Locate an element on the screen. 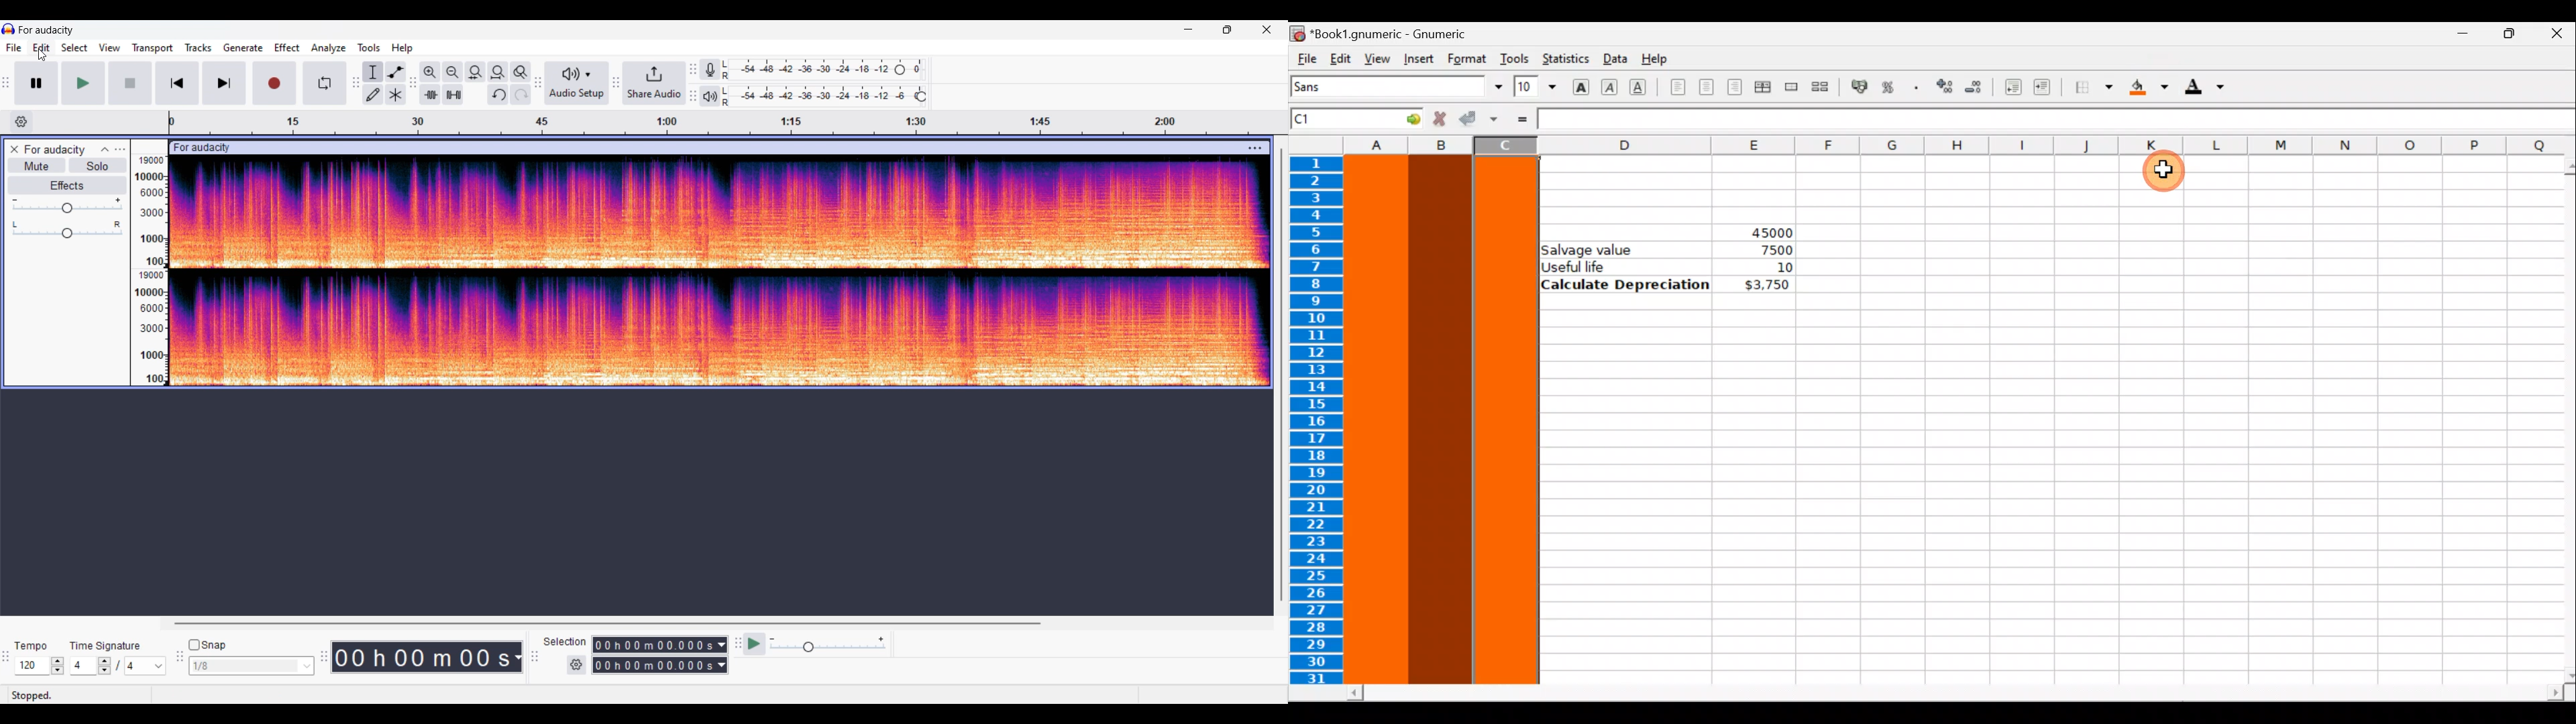 The width and height of the screenshot is (2576, 728). Redo is located at coordinates (521, 95).